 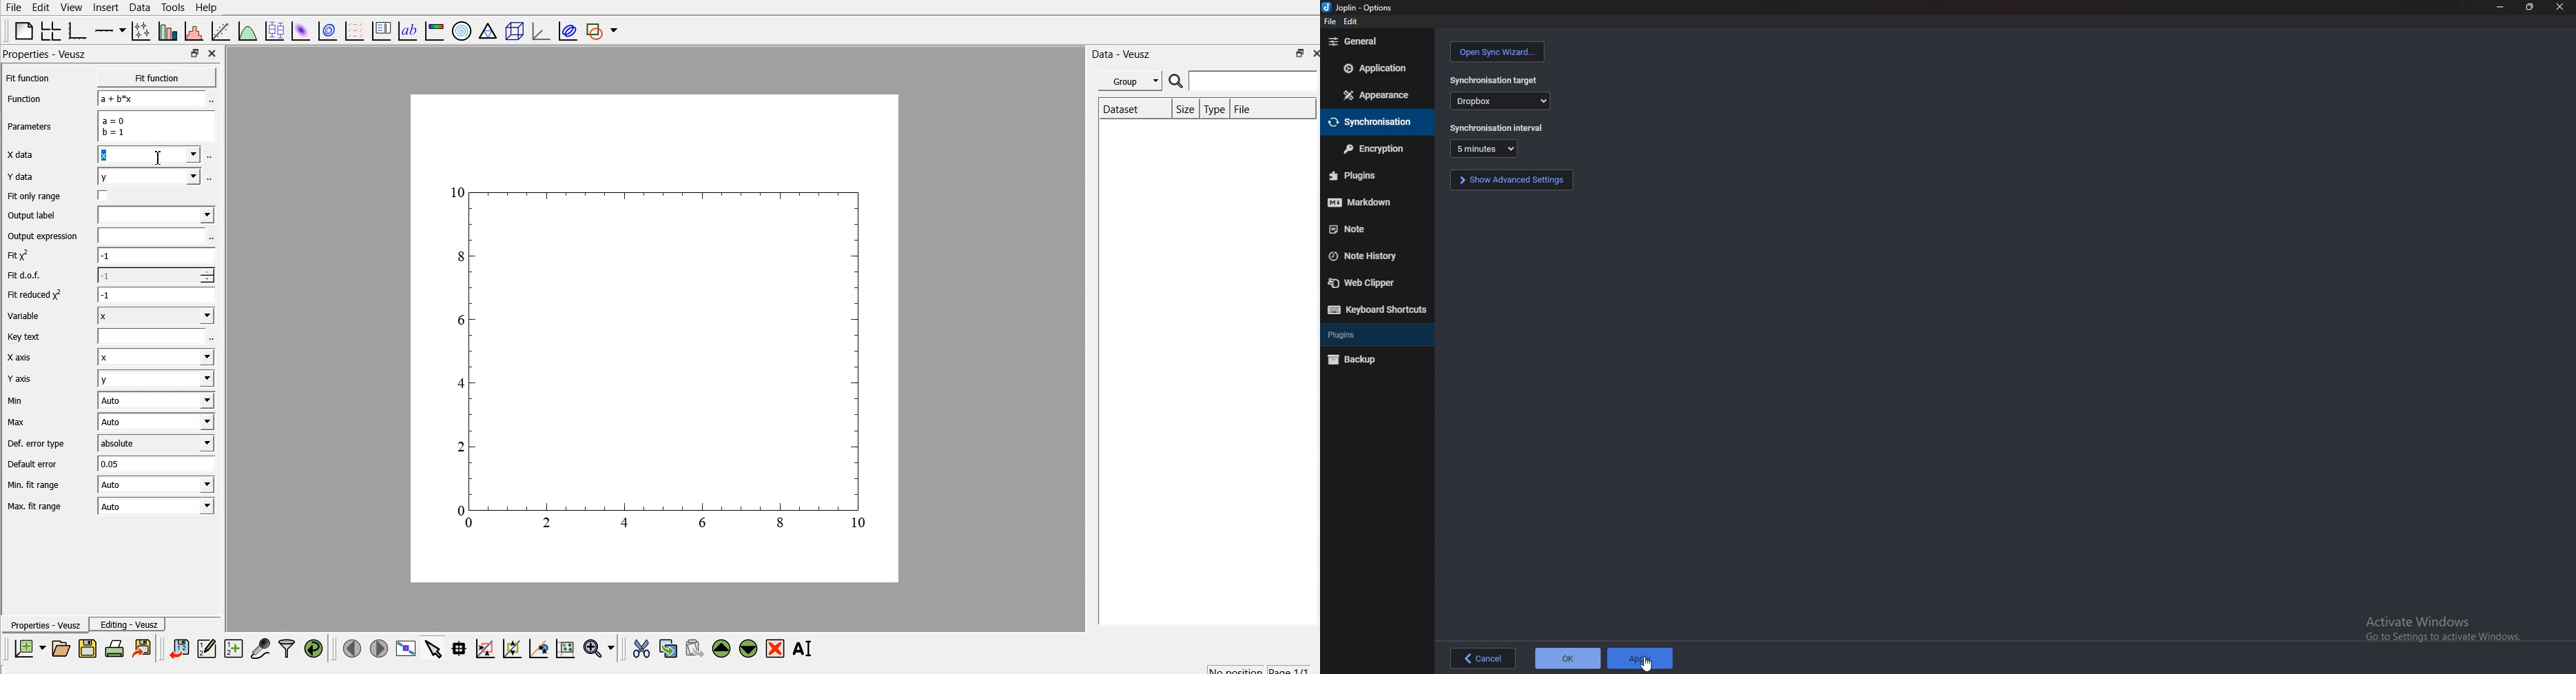 What do you see at coordinates (1329, 23) in the screenshot?
I see `file` at bounding box center [1329, 23].